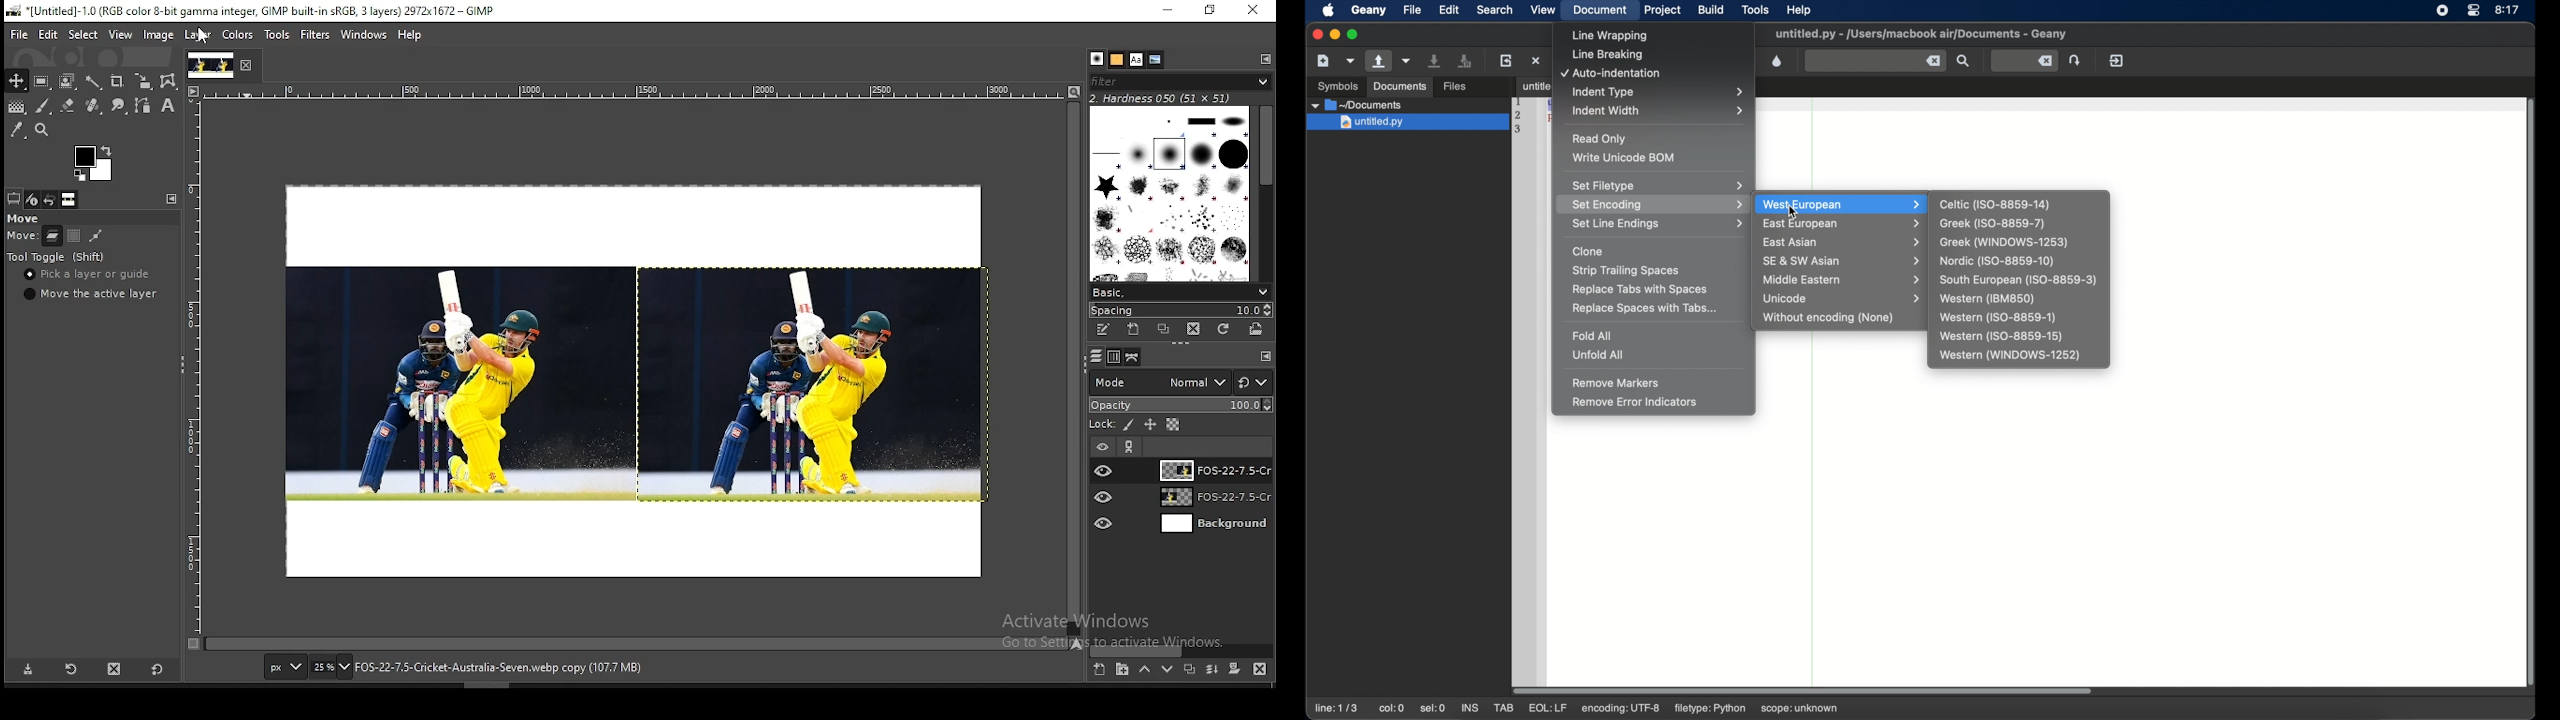 Image resolution: width=2576 pixels, height=728 pixels. Describe the element at coordinates (1094, 357) in the screenshot. I see `layers` at that location.